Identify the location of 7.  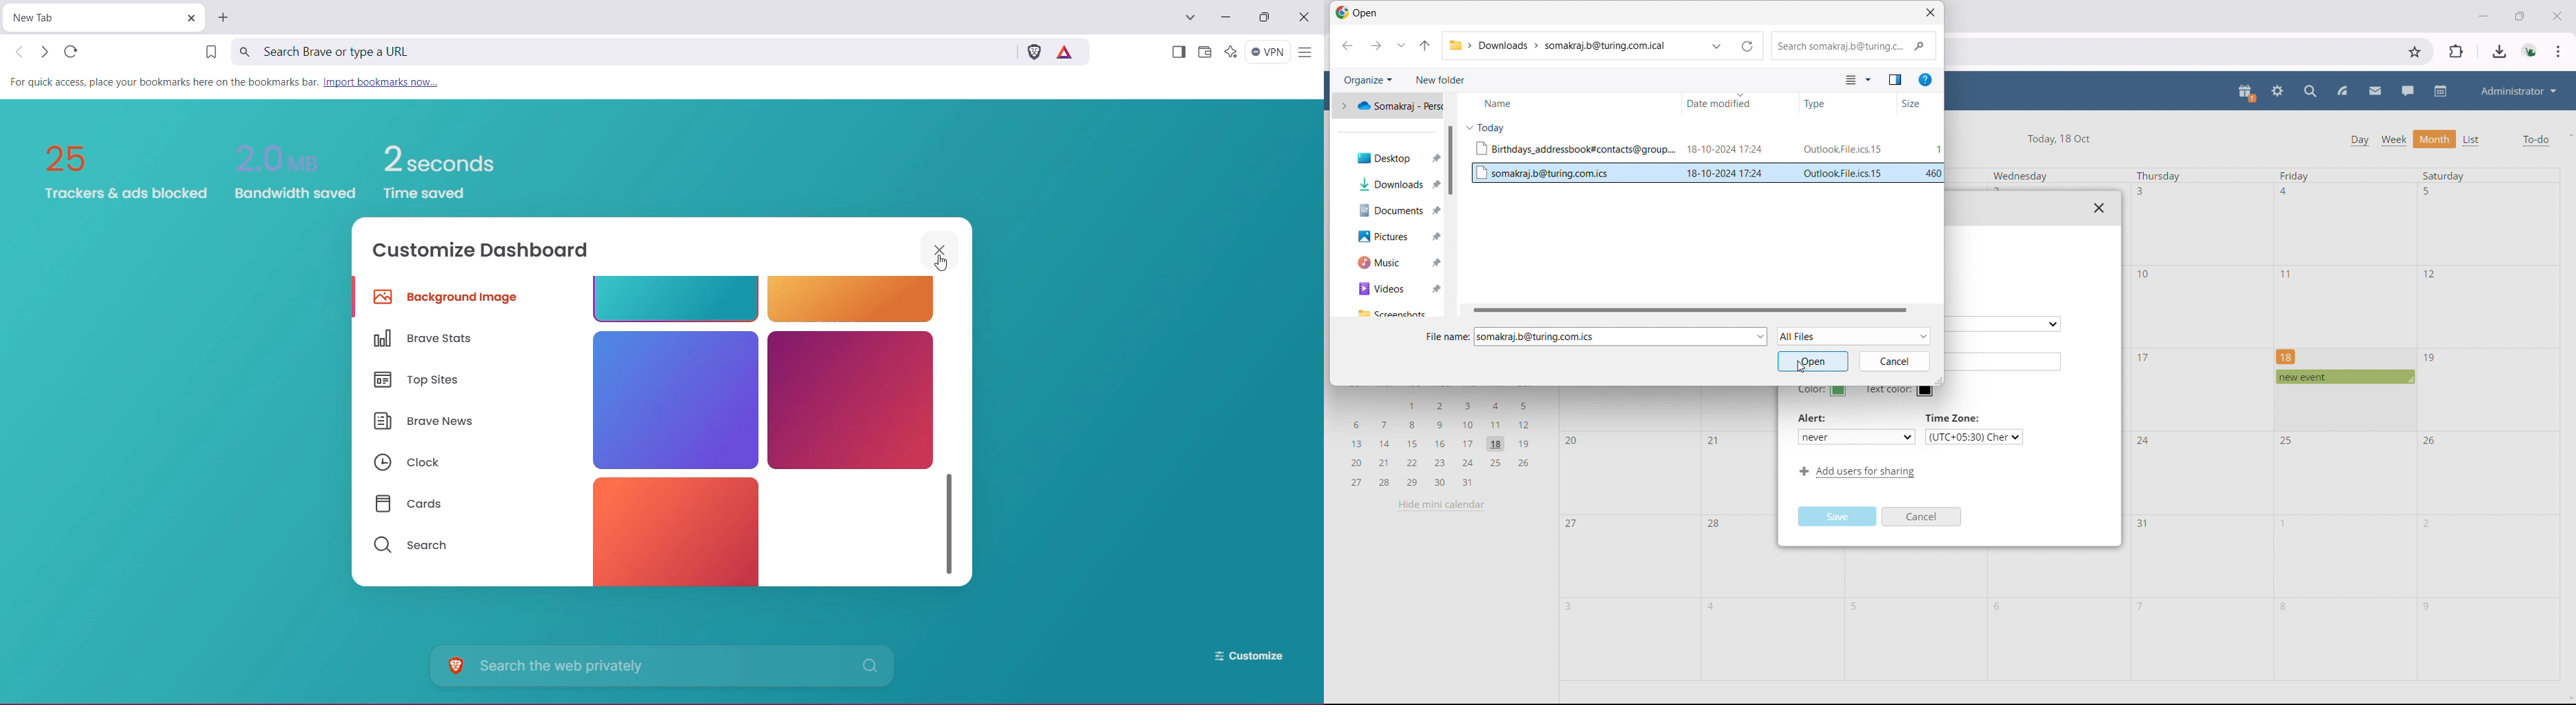
(2141, 605).